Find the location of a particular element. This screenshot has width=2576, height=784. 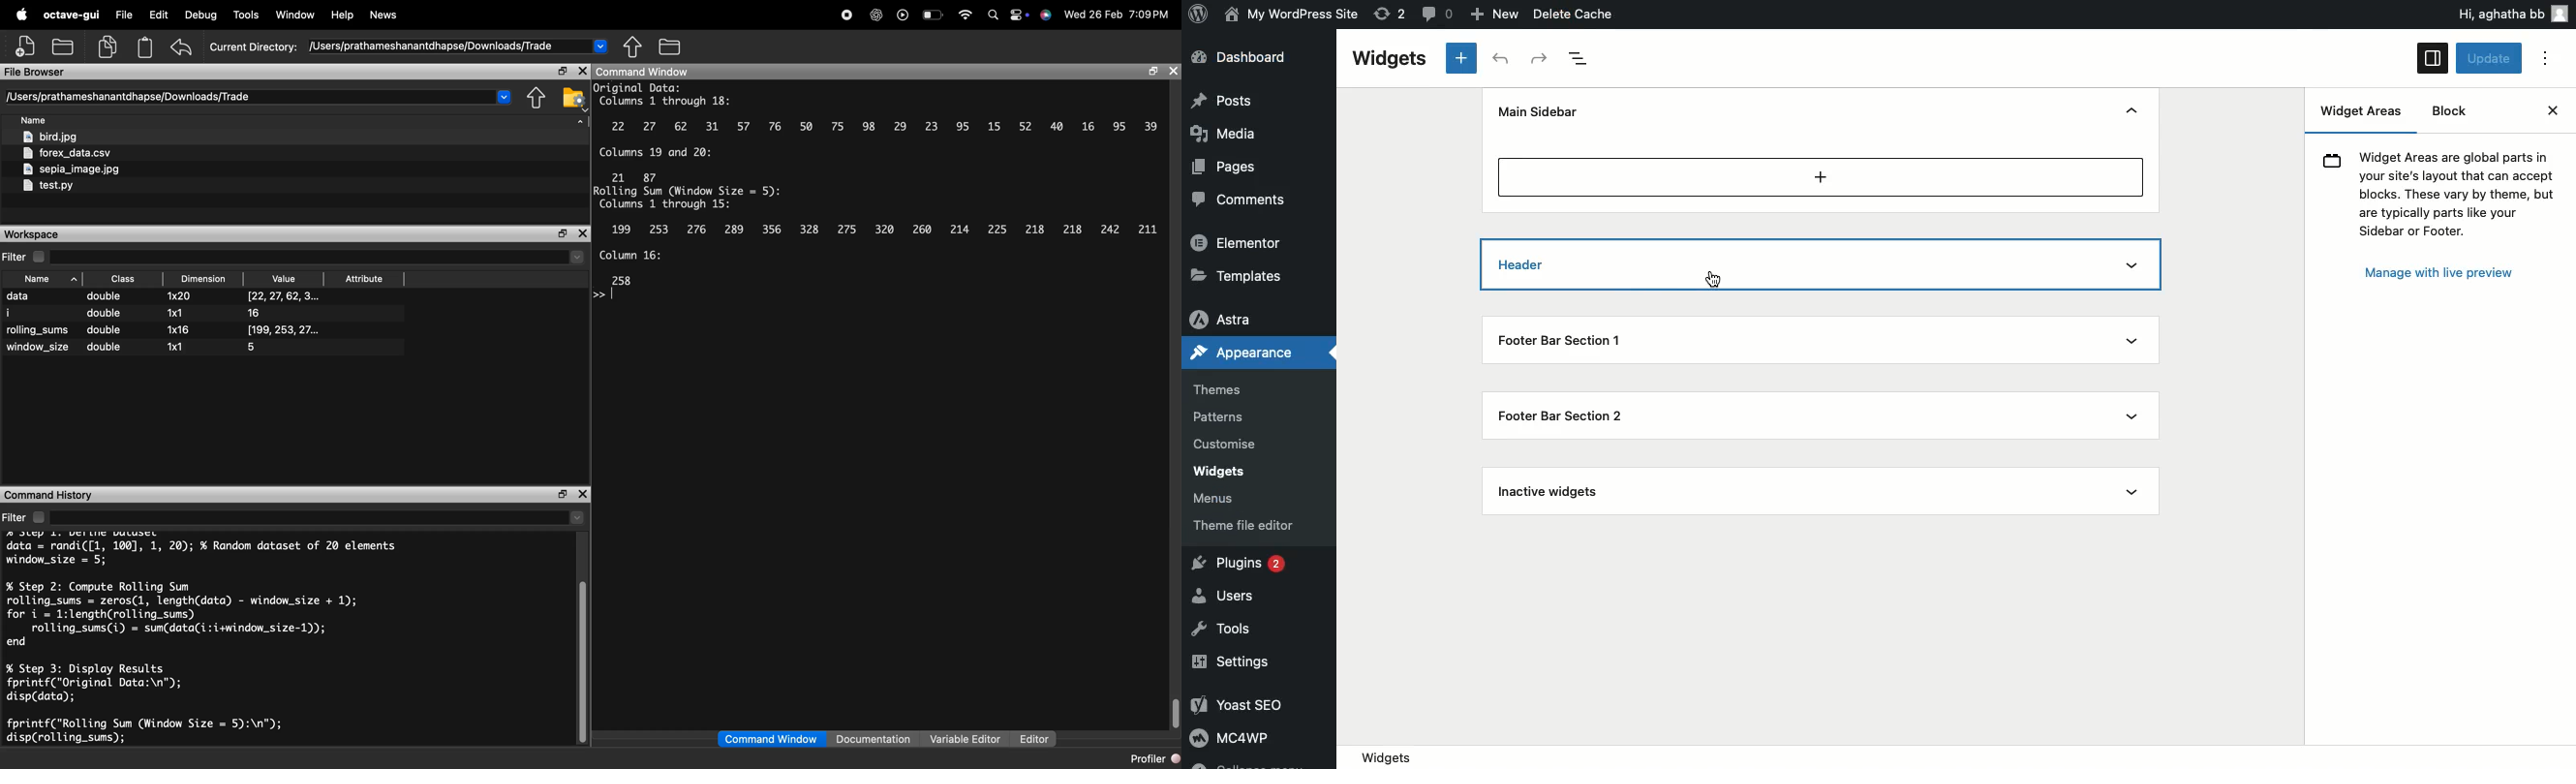

Dashboard is located at coordinates (1246, 57).